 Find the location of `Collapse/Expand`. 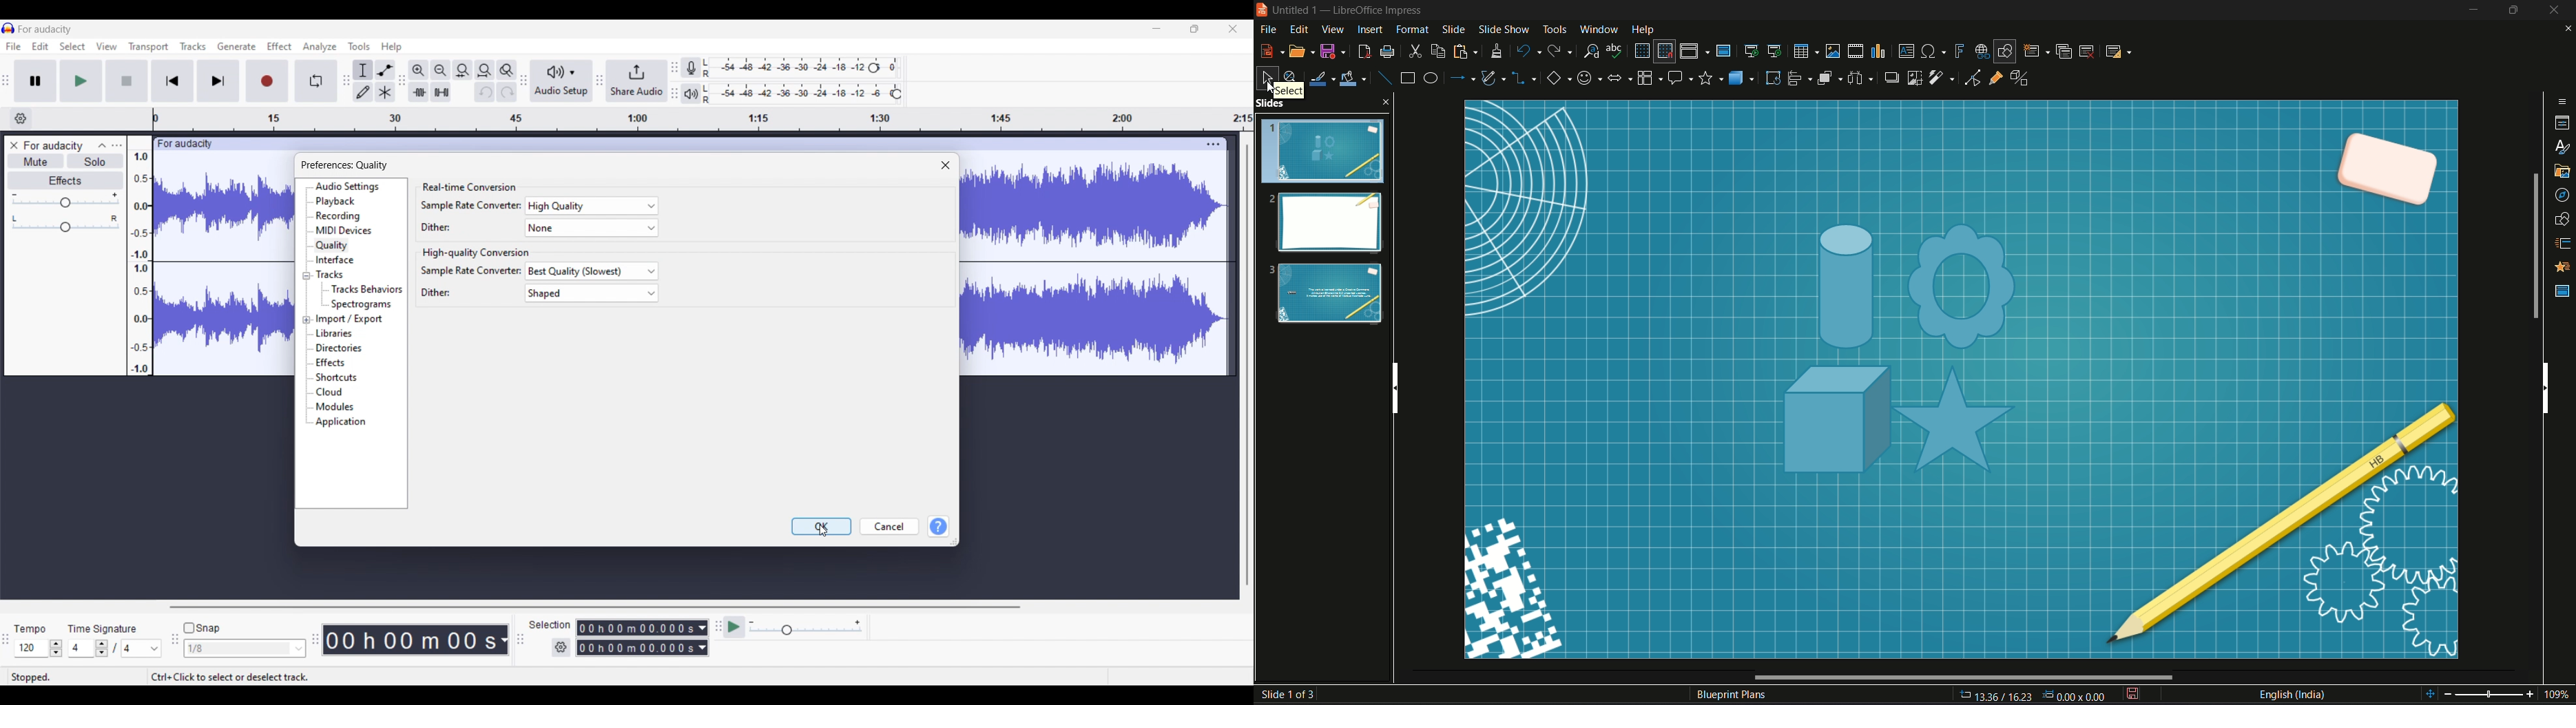

Collapse/Expand is located at coordinates (306, 298).